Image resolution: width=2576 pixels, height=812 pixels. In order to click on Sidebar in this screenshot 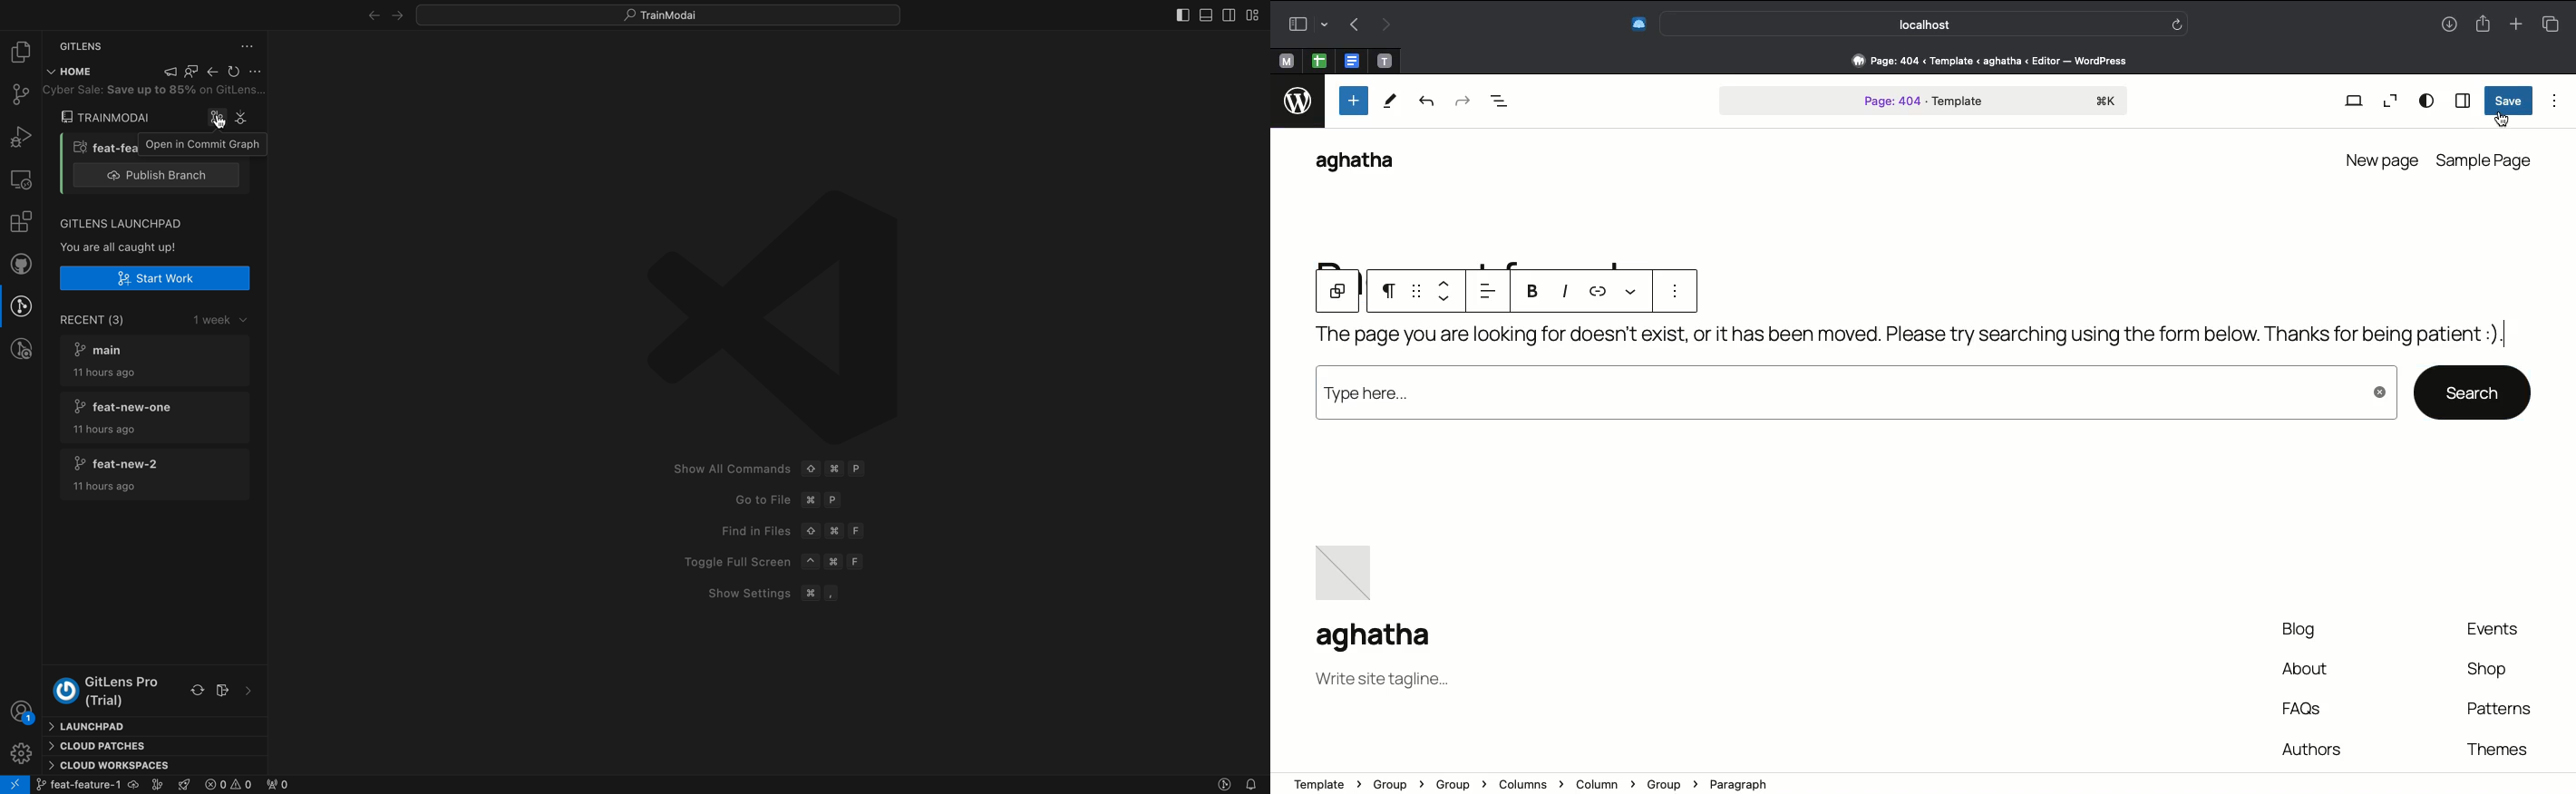, I will do `click(2462, 100)`.